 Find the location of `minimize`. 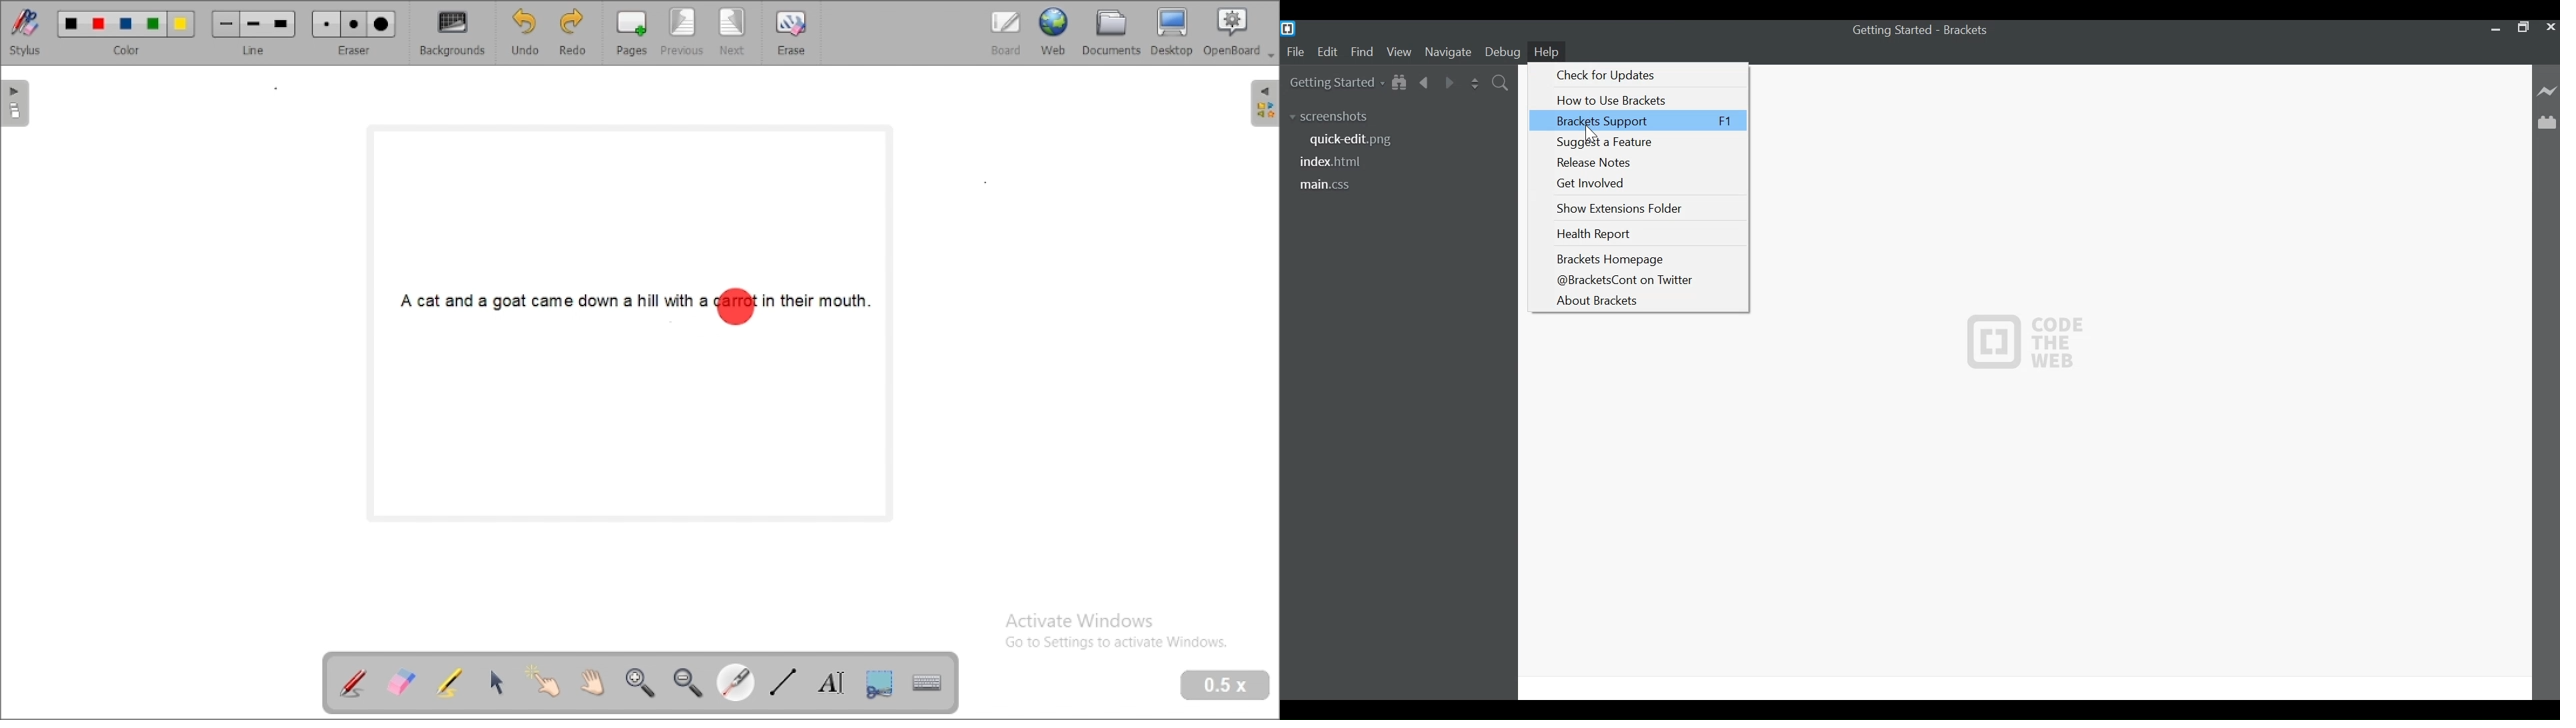

minimize is located at coordinates (2495, 27).